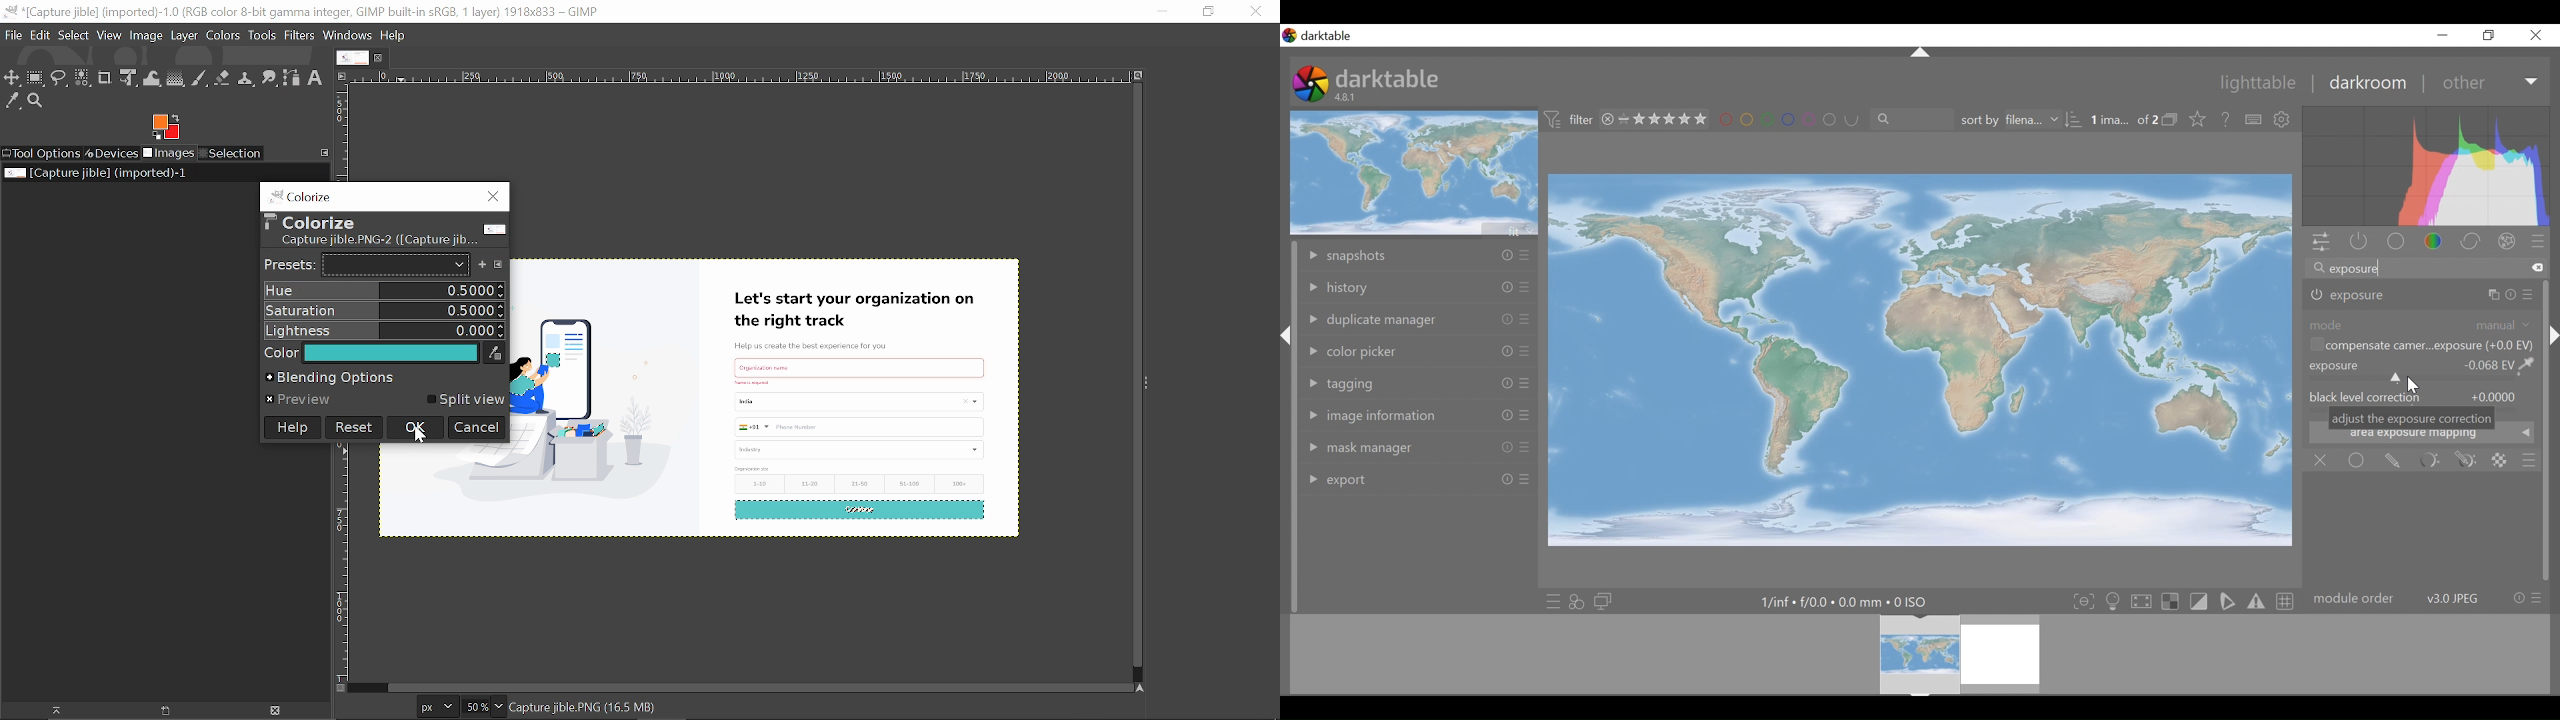 This screenshot has width=2576, height=728. Describe the element at coordinates (2141, 601) in the screenshot. I see `toggle high quality processing` at that location.